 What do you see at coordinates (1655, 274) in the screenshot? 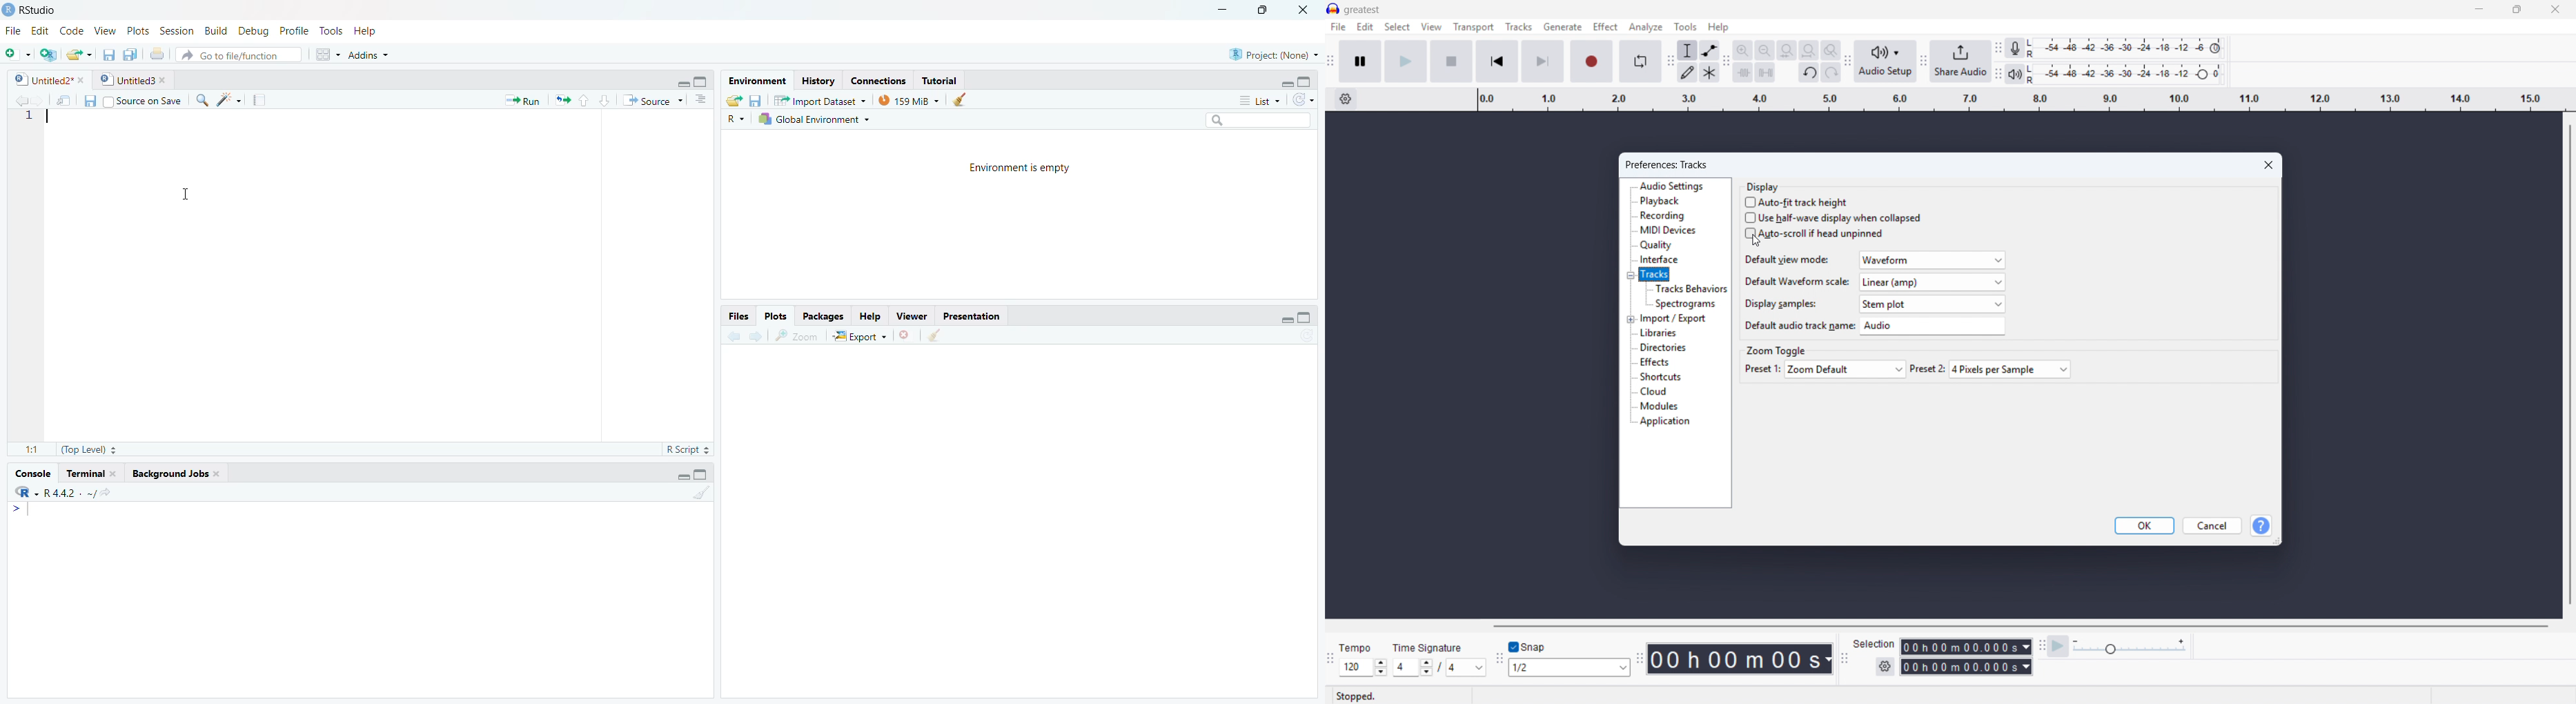
I see `Tracks ` at bounding box center [1655, 274].